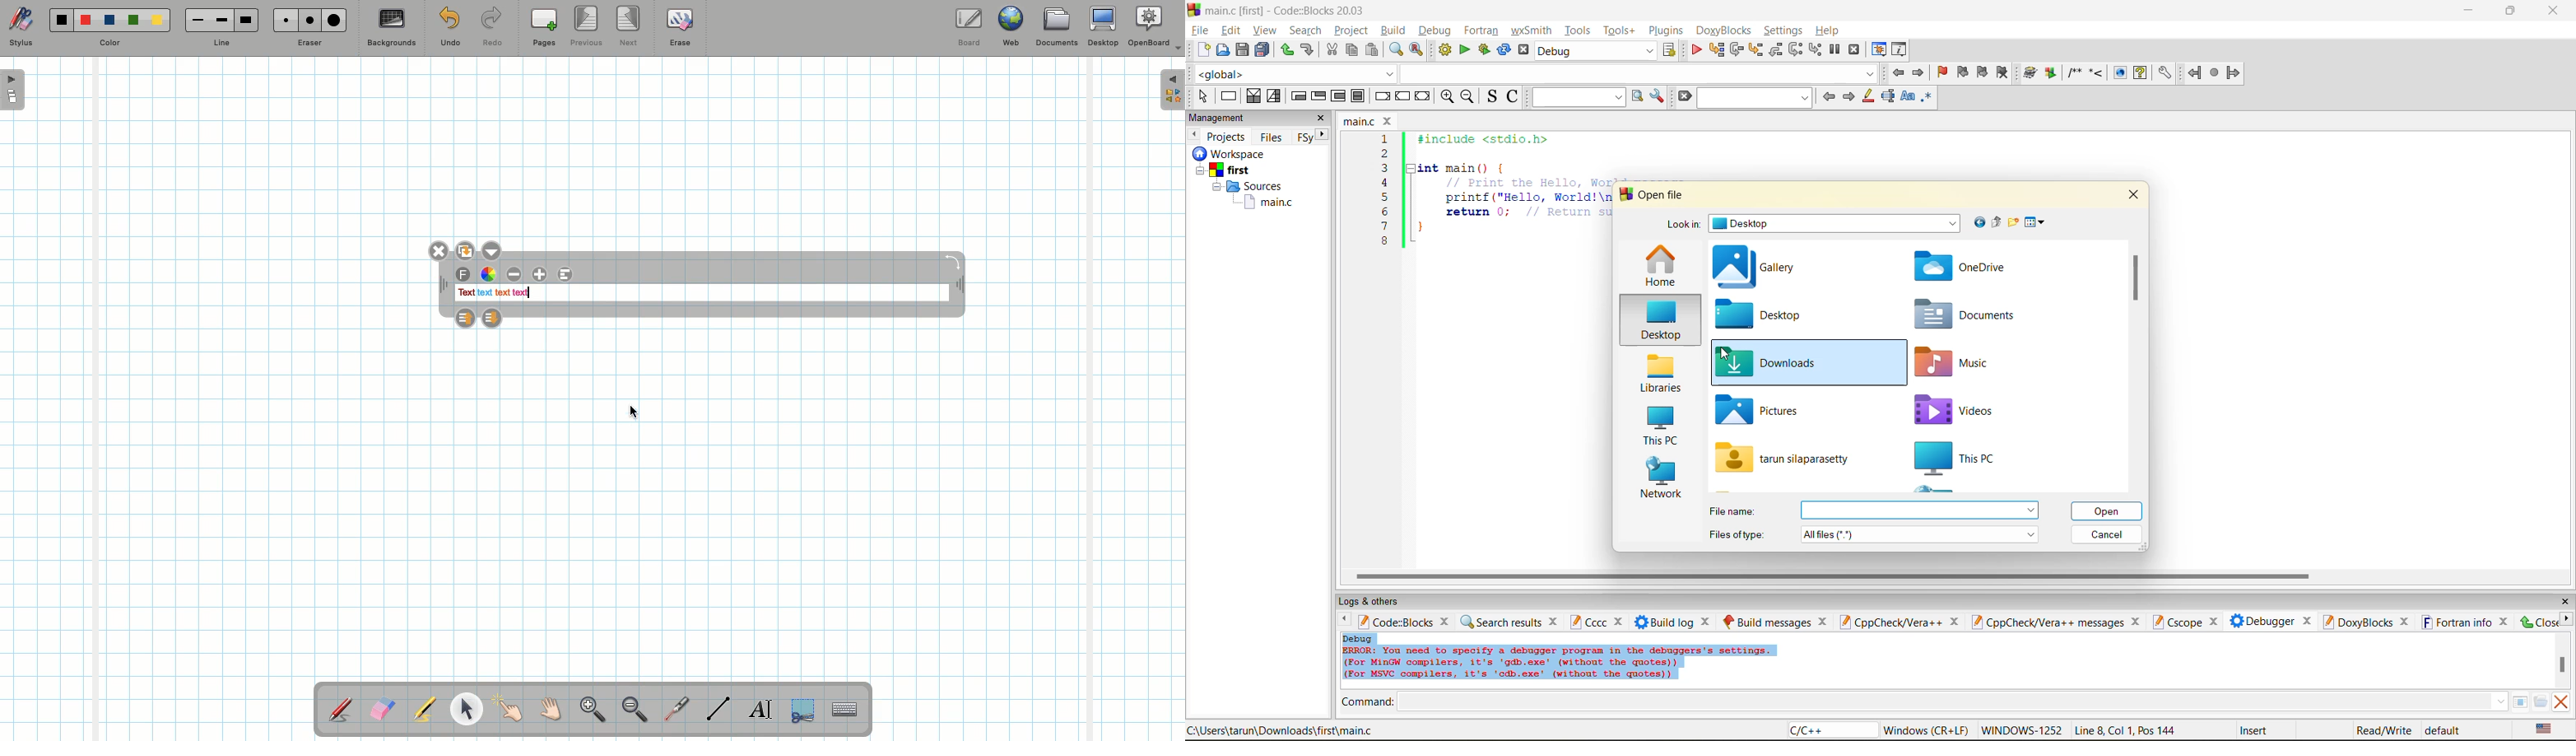 Image resolution: width=2576 pixels, height=756 pixels. I want to click on Error info, so click(1559, 663).